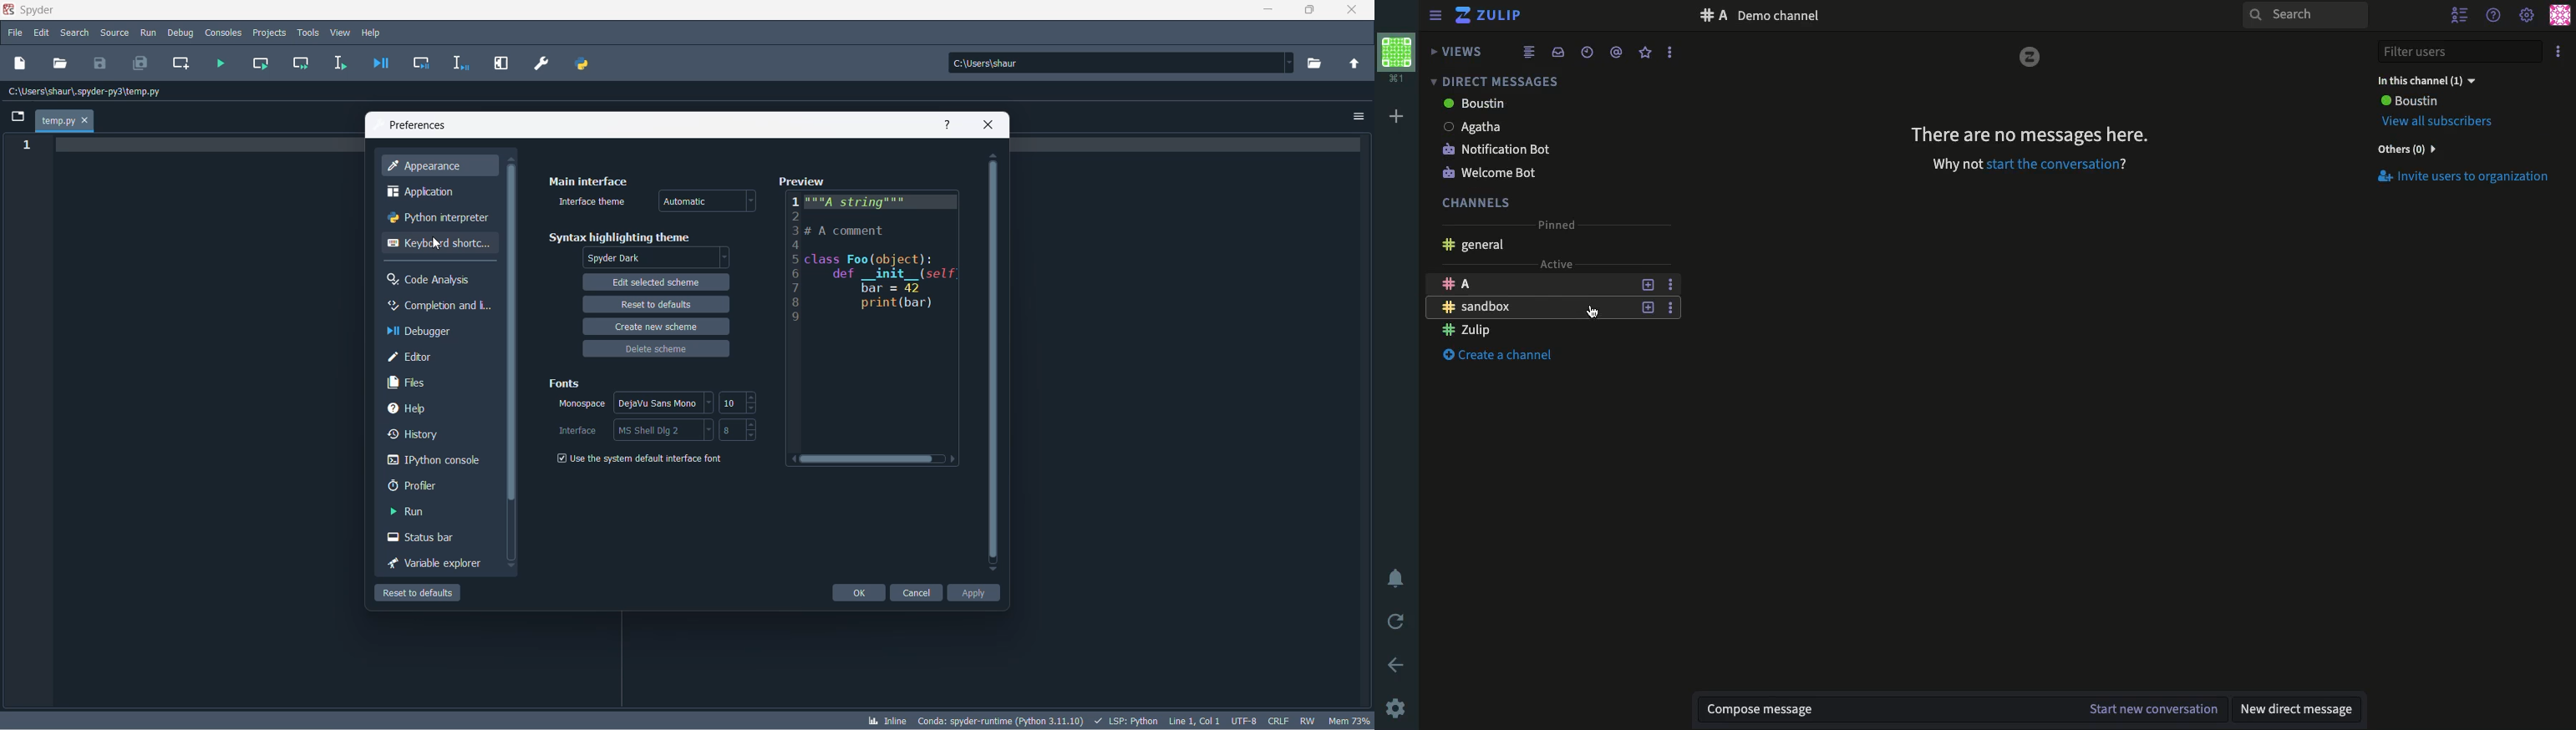 The height and width of the screenshot is (756, 2576). What do you see at coordinates (1195, 719) in the screenshot?
I see `line and column number` at bounding box center [1195, 719].